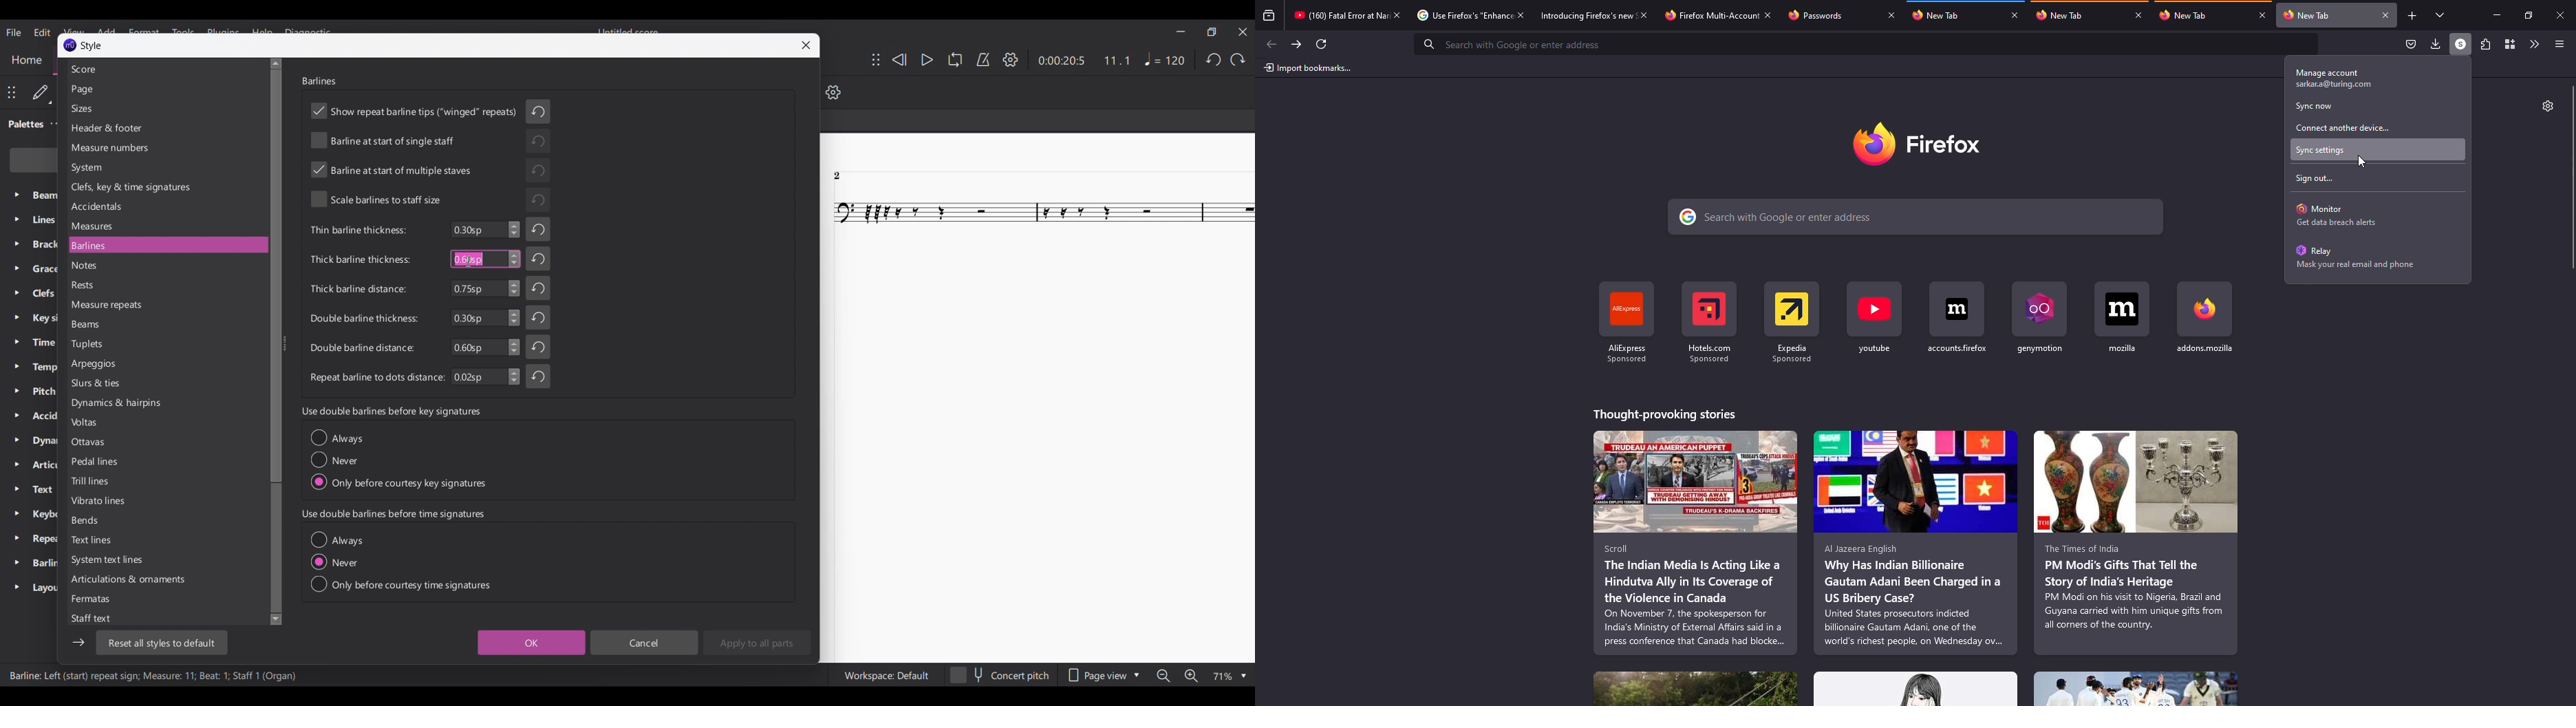  I want to click on stories, so click(2138, 688).